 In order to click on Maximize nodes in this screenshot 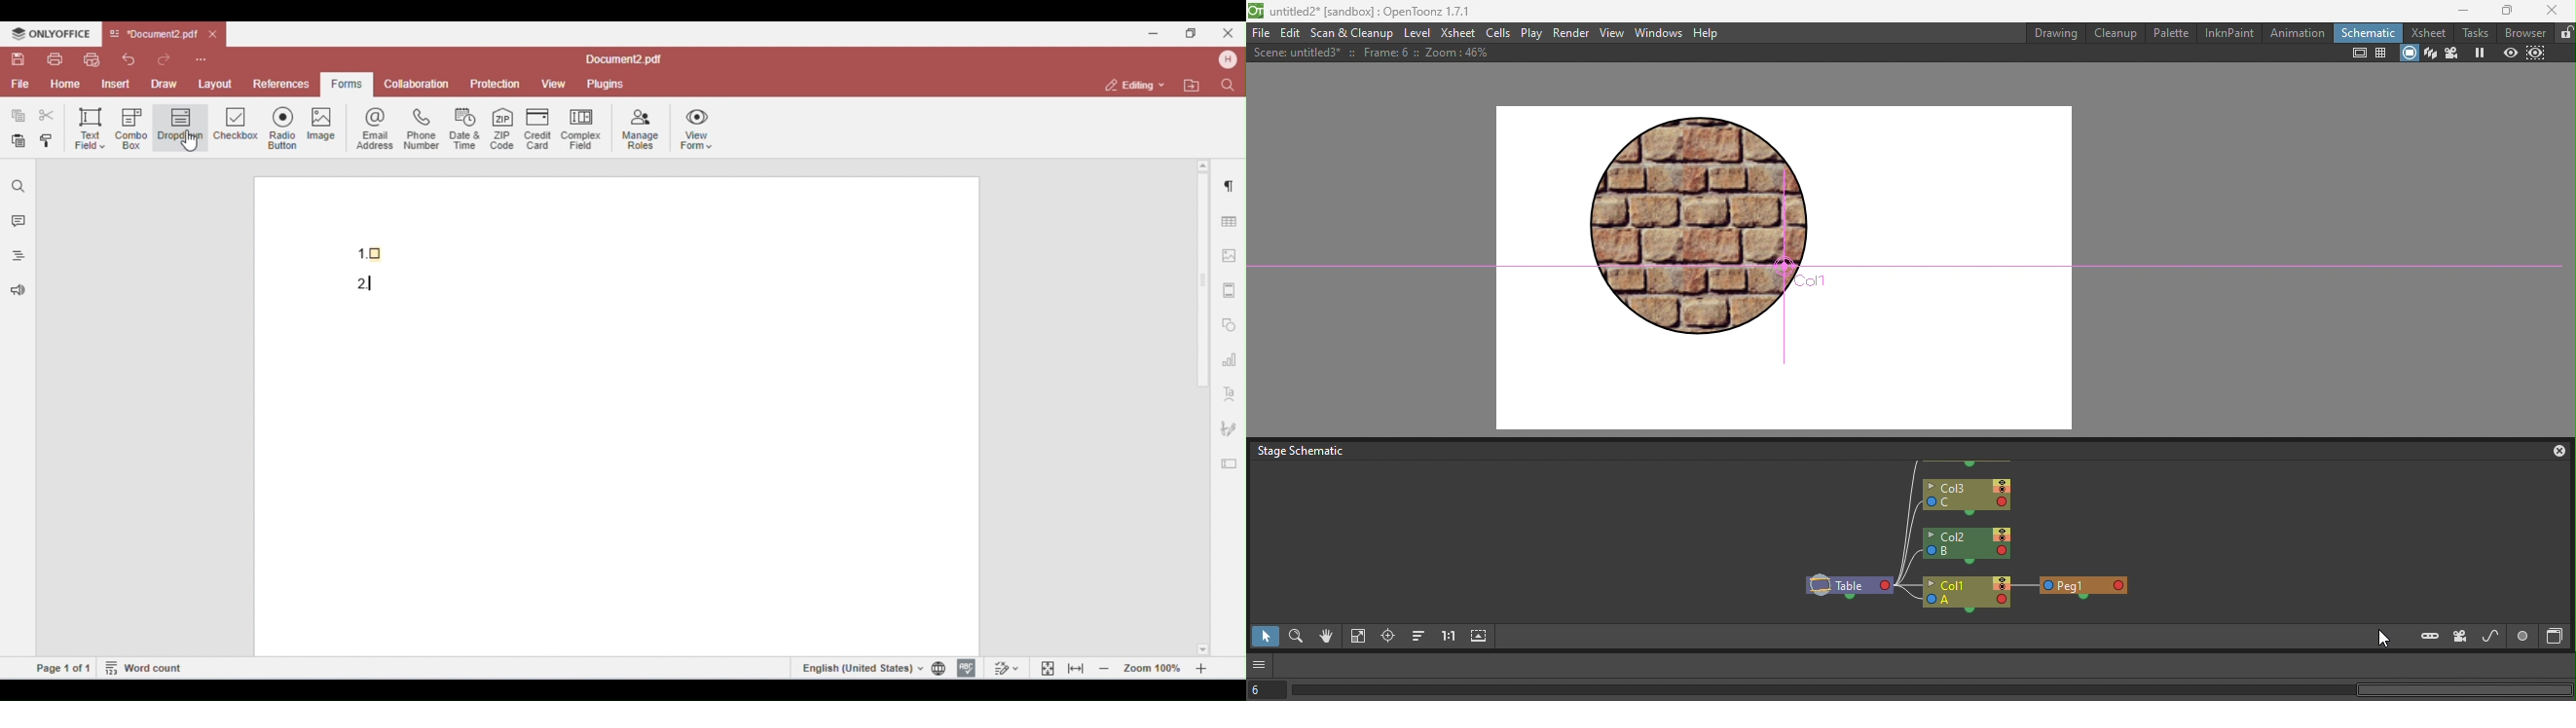, I will do `click(1480, 638)`.